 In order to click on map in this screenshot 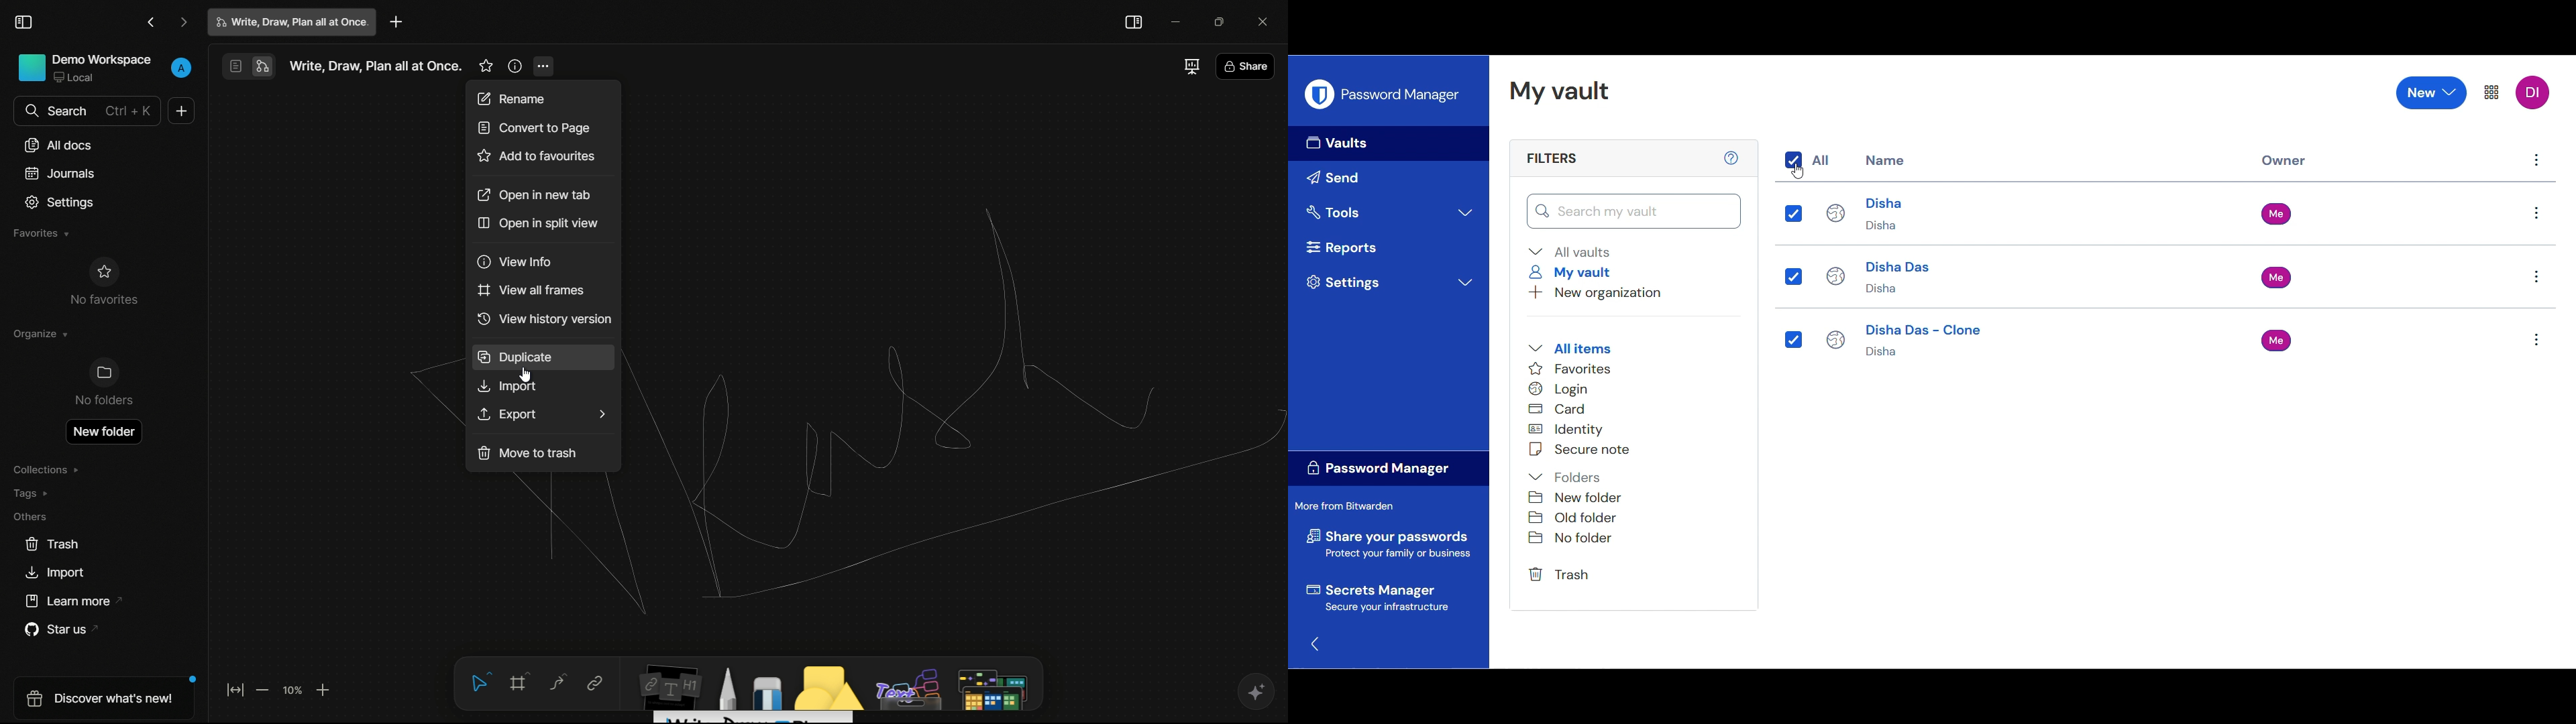, I will do `click(994, 686)`.